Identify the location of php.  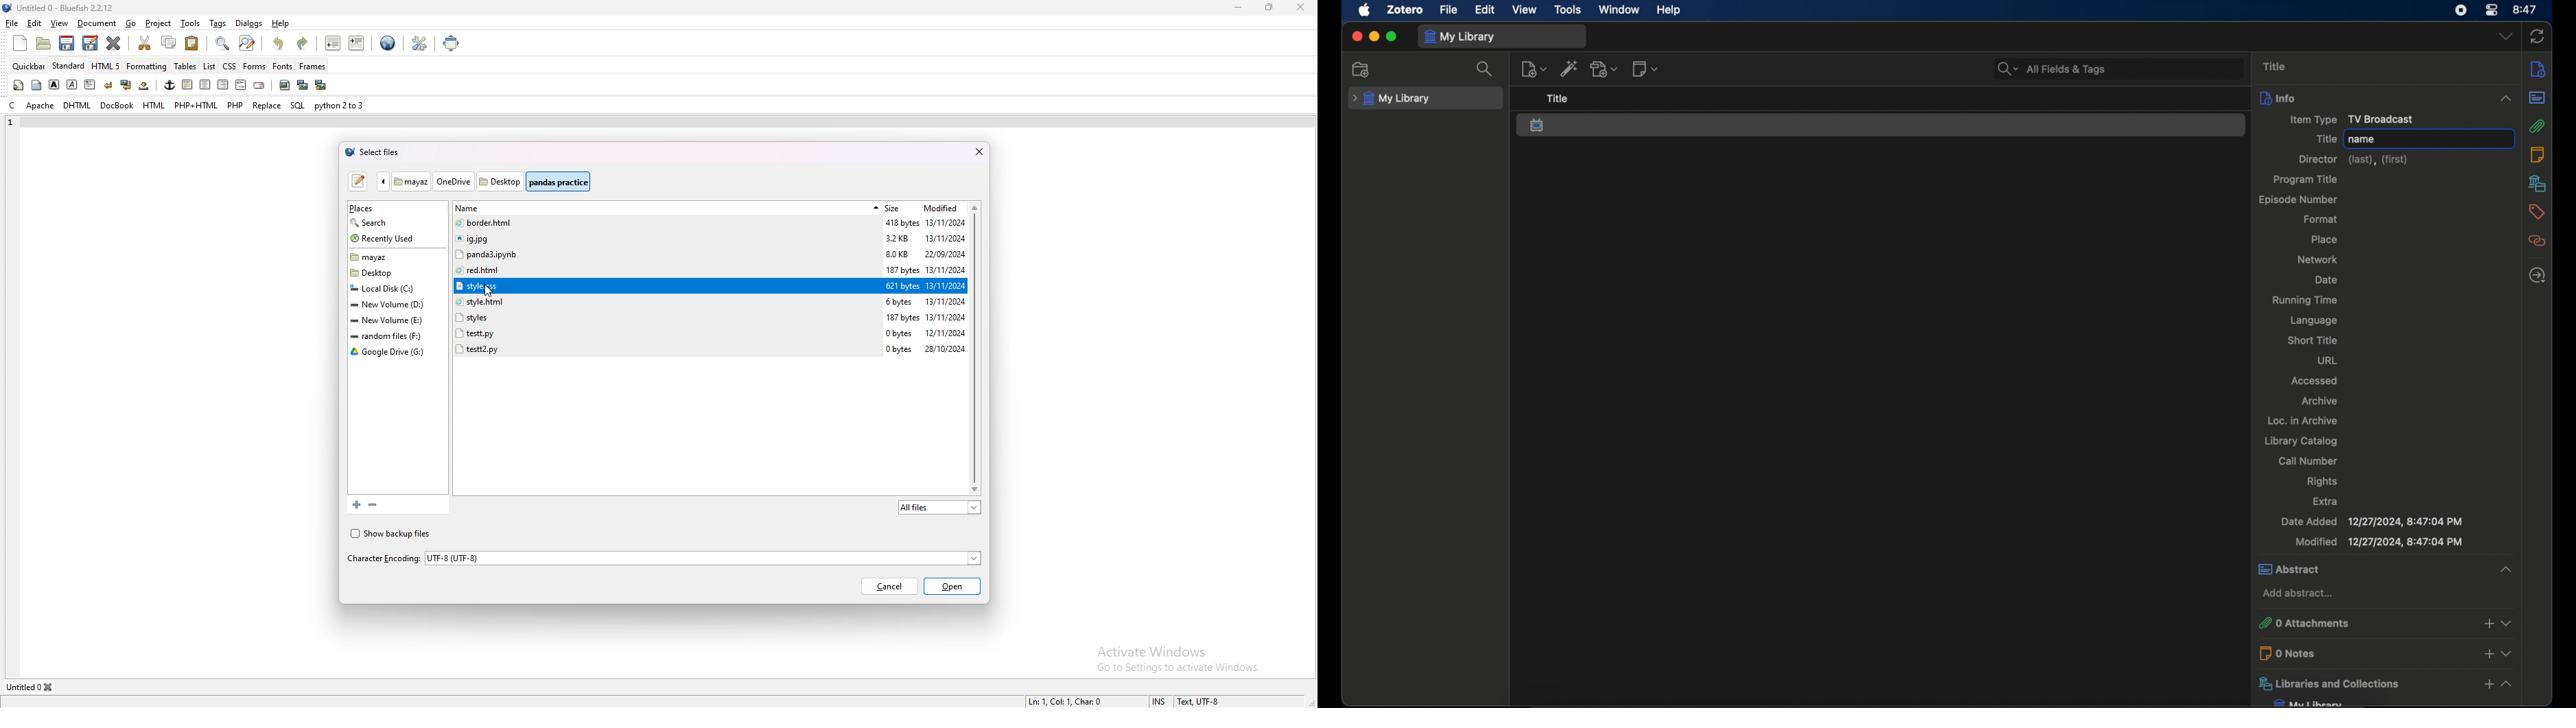
(236, 106).